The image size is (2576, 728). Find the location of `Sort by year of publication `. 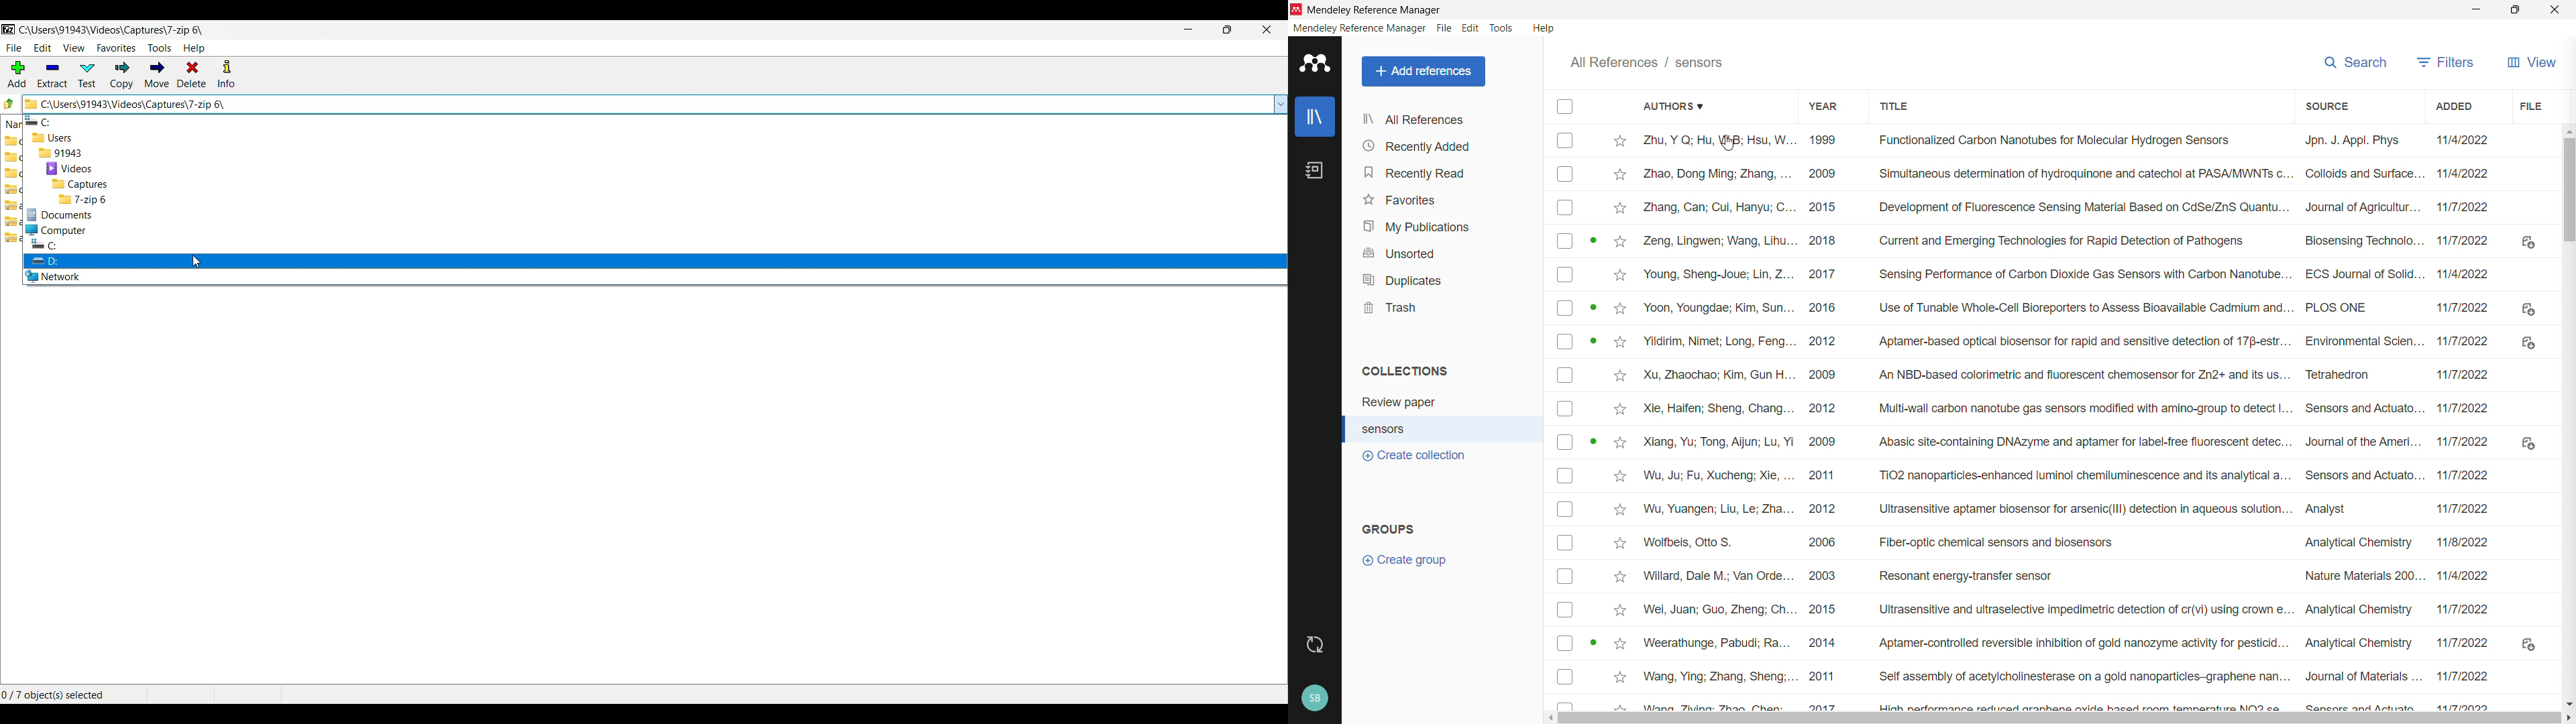

Sort by year of publication  is located at coordinates (1822, 105).